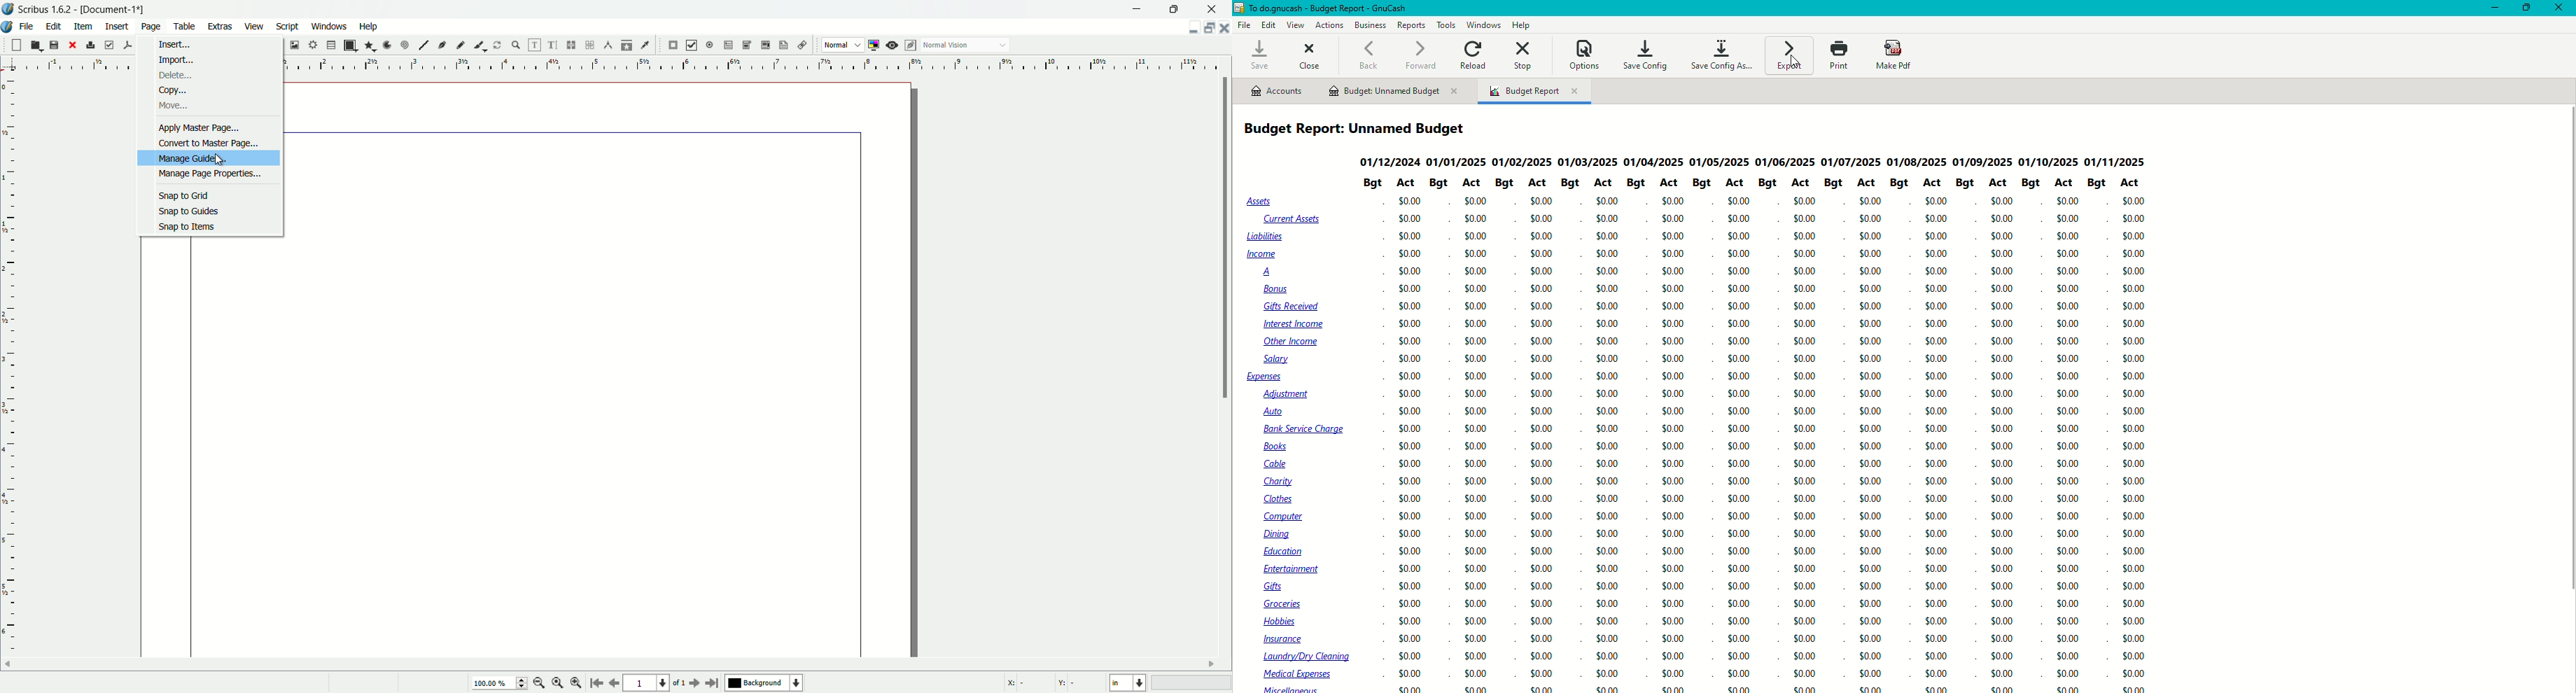 The image size is (2576, 700). What do you see at coordinates (117, 26) in the screenshot?
I see `insert menu` at bounding box center [117, 26].